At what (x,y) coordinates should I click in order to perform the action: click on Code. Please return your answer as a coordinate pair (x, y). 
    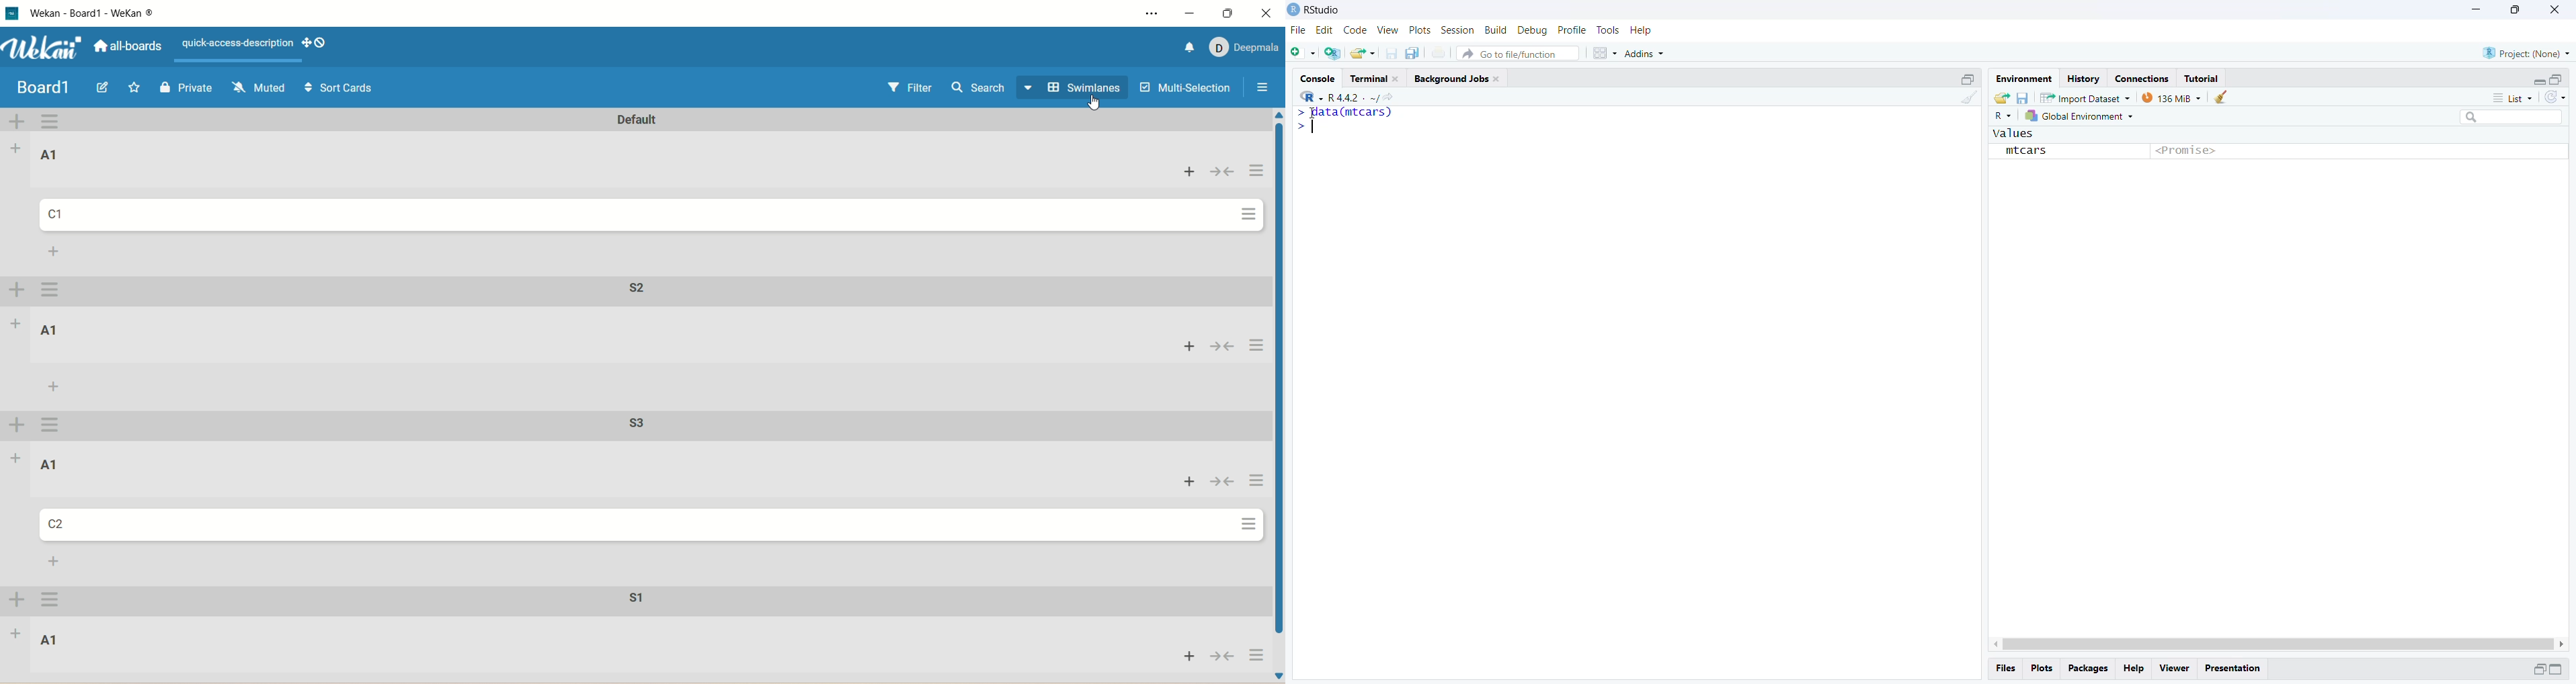
    Looking at the image, I should click on (1355, 30).